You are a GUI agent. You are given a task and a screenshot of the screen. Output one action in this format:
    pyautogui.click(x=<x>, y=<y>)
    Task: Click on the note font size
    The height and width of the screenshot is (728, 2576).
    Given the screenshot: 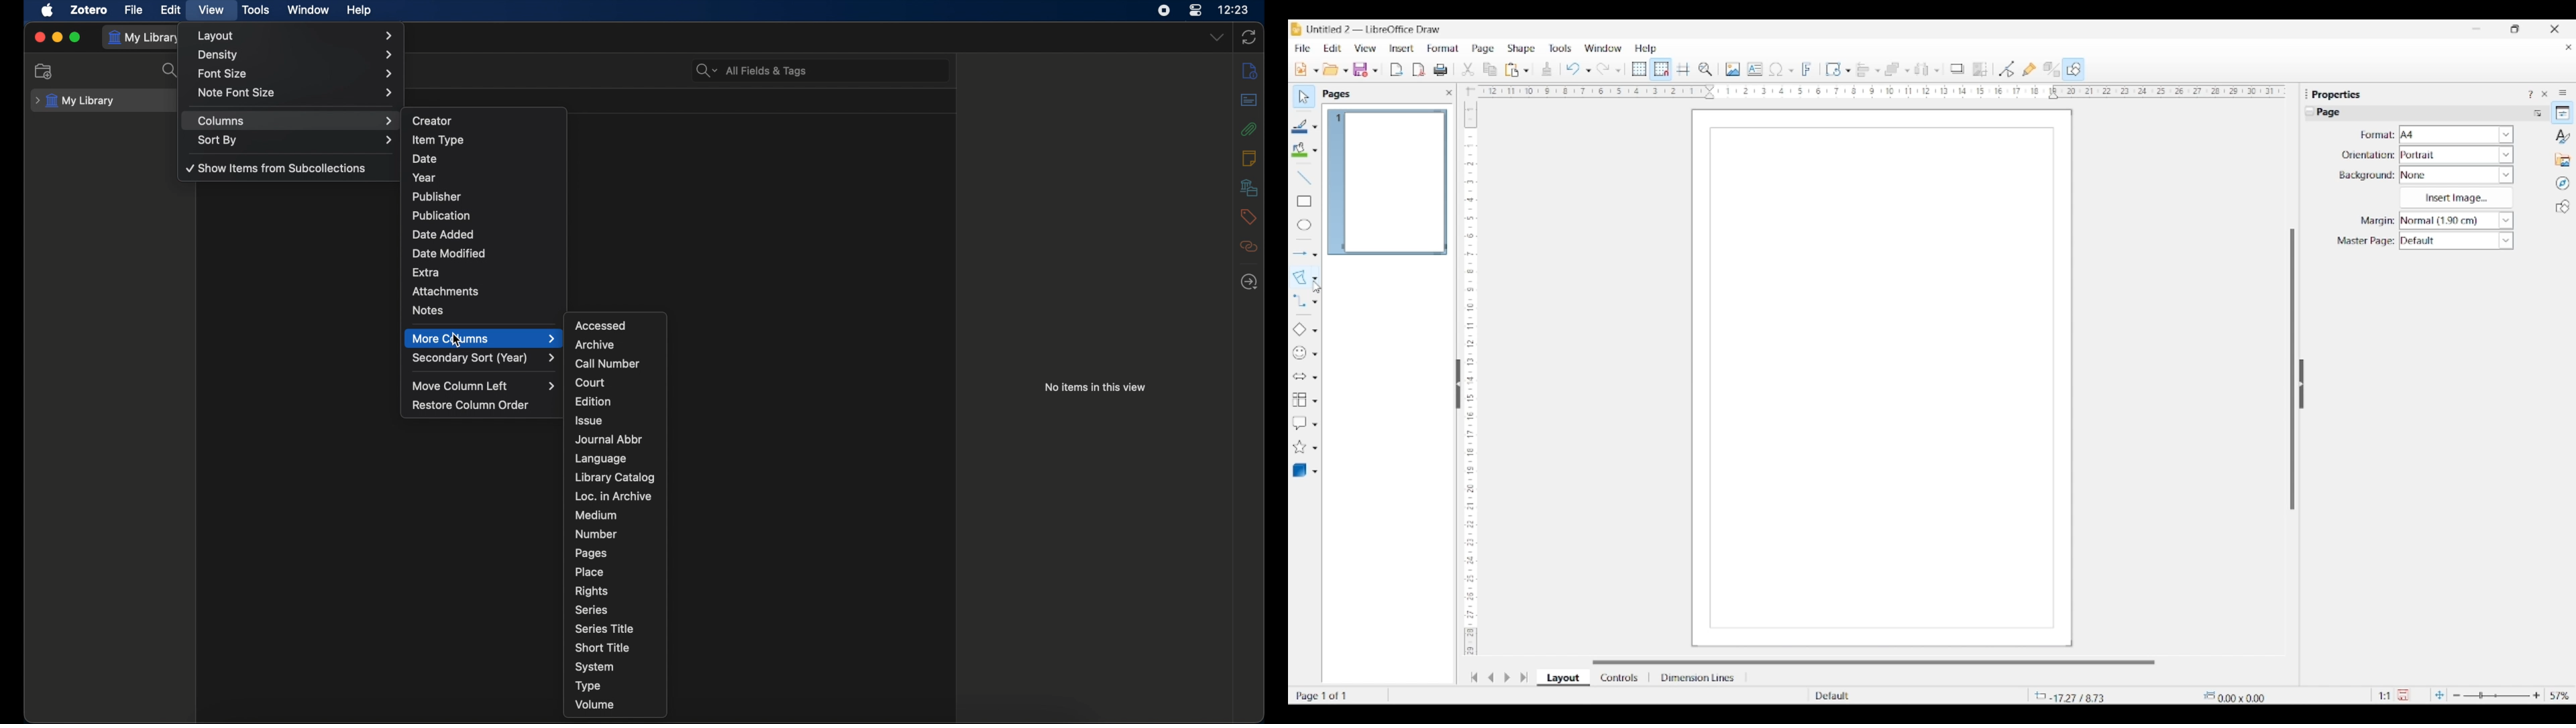 What is the action you would take?
    pyautogui.click(x=297, y=93)
    